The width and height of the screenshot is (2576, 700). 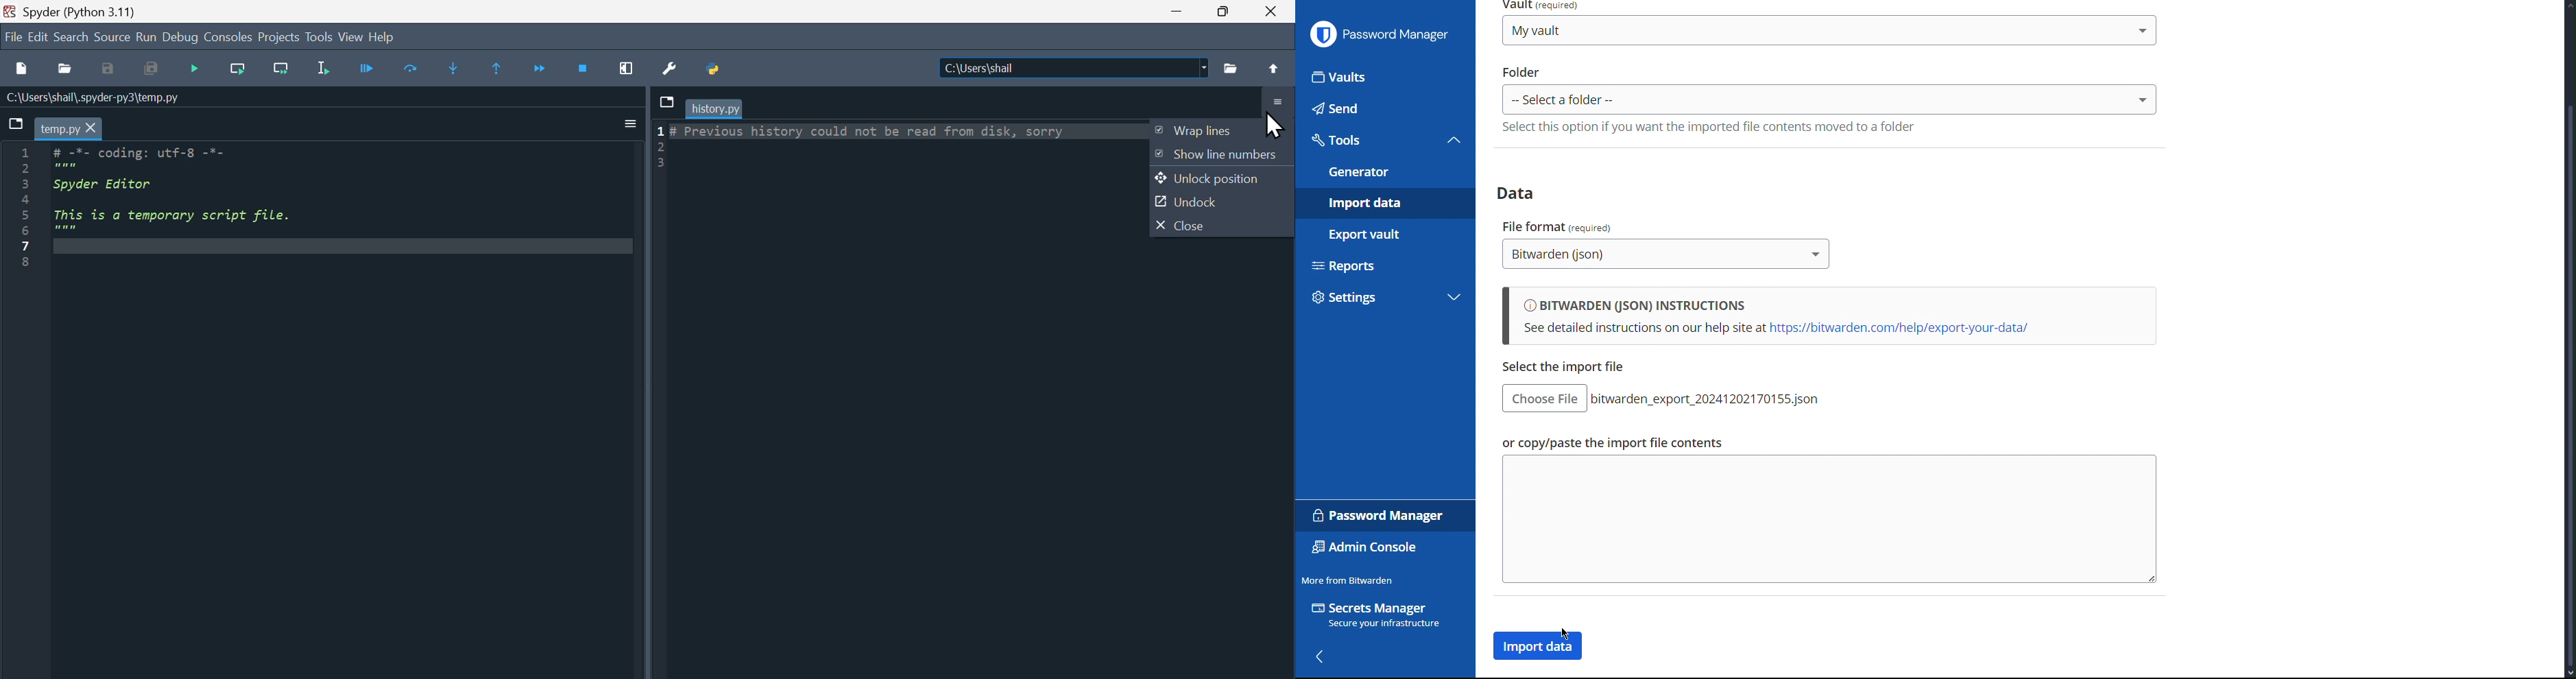 What do you see at coordinates (26, 209) in the screenshot?
I see `1 2 3 4 5 6 7 8 ` at bounding box center [26, 209].